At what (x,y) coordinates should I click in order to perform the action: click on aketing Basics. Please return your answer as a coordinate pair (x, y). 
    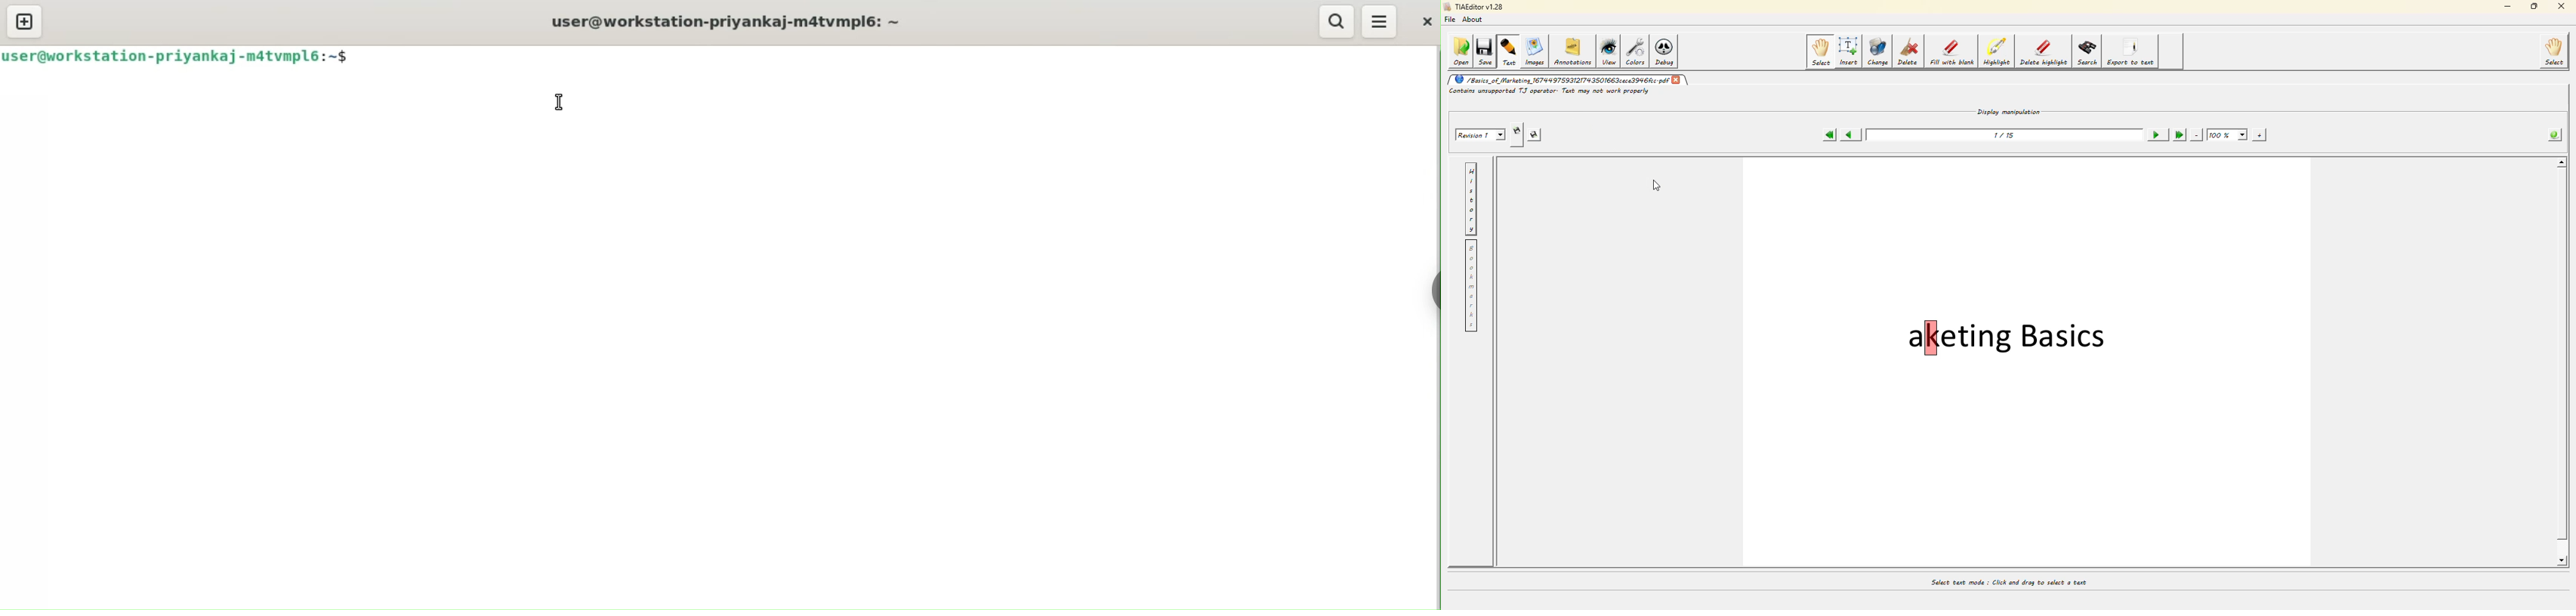
    Looking at the image, I should click on (2006, 336).